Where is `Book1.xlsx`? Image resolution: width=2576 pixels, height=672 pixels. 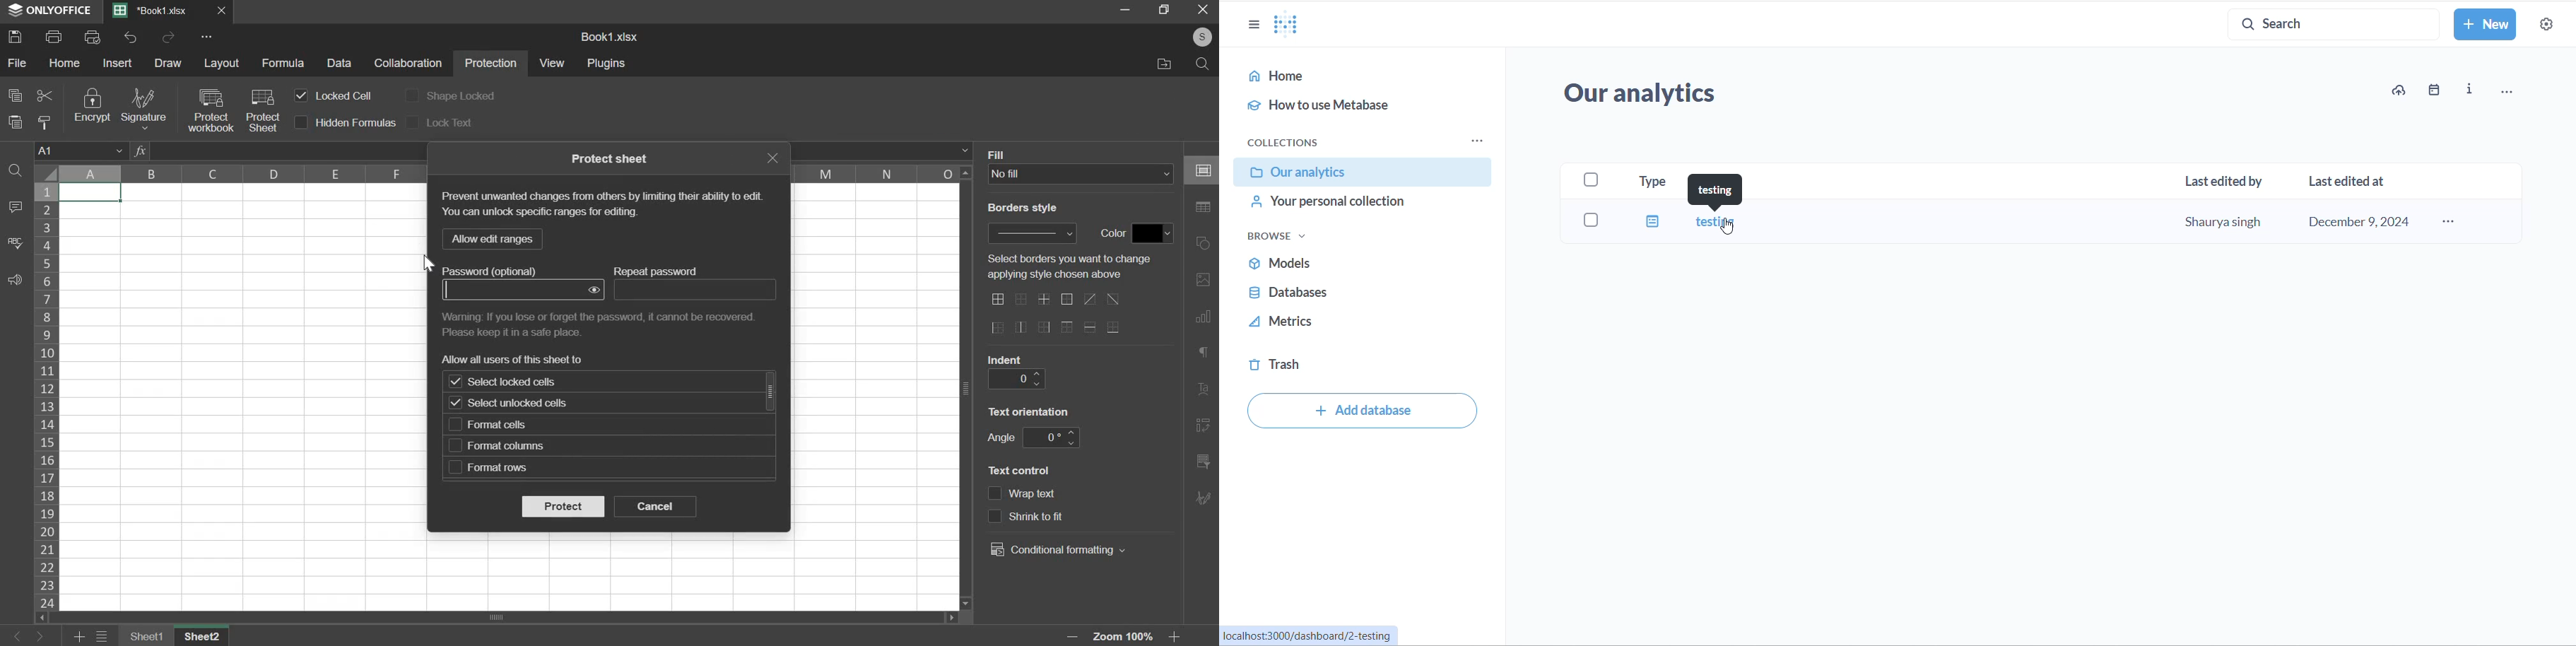 Book1.xlsx is located at coordinates (154, 11).